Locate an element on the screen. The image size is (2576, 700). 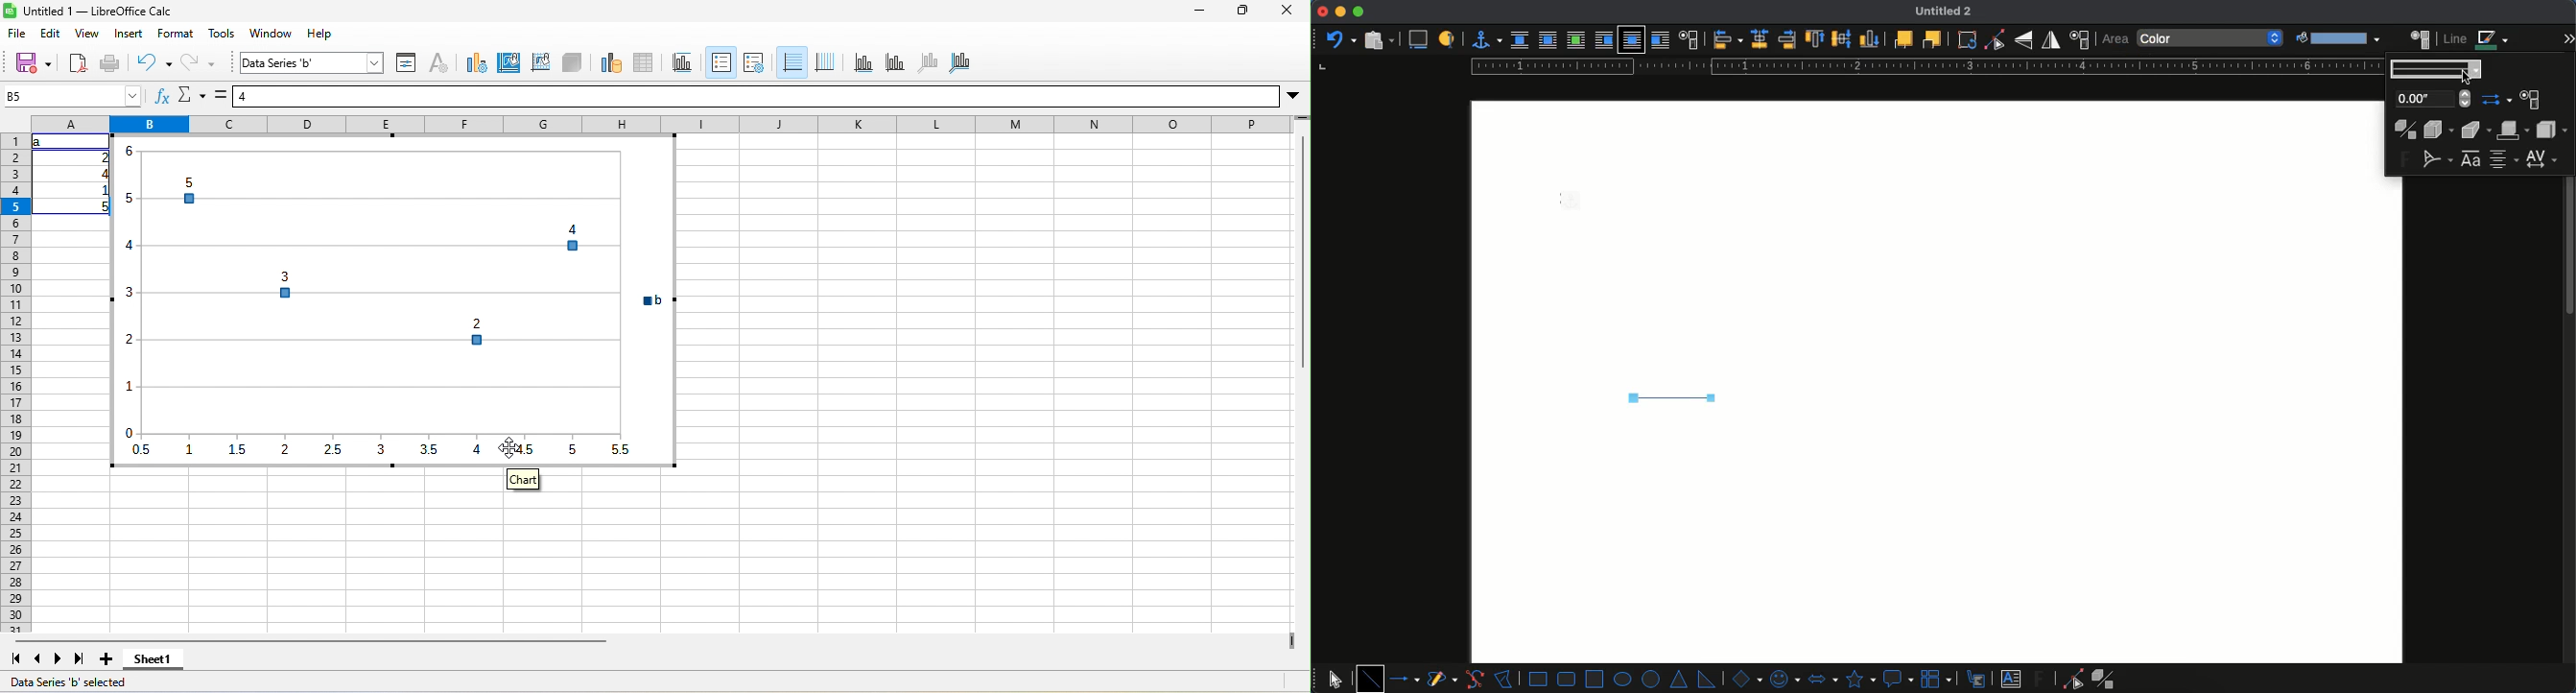
save is located at coordinates (33, 63).